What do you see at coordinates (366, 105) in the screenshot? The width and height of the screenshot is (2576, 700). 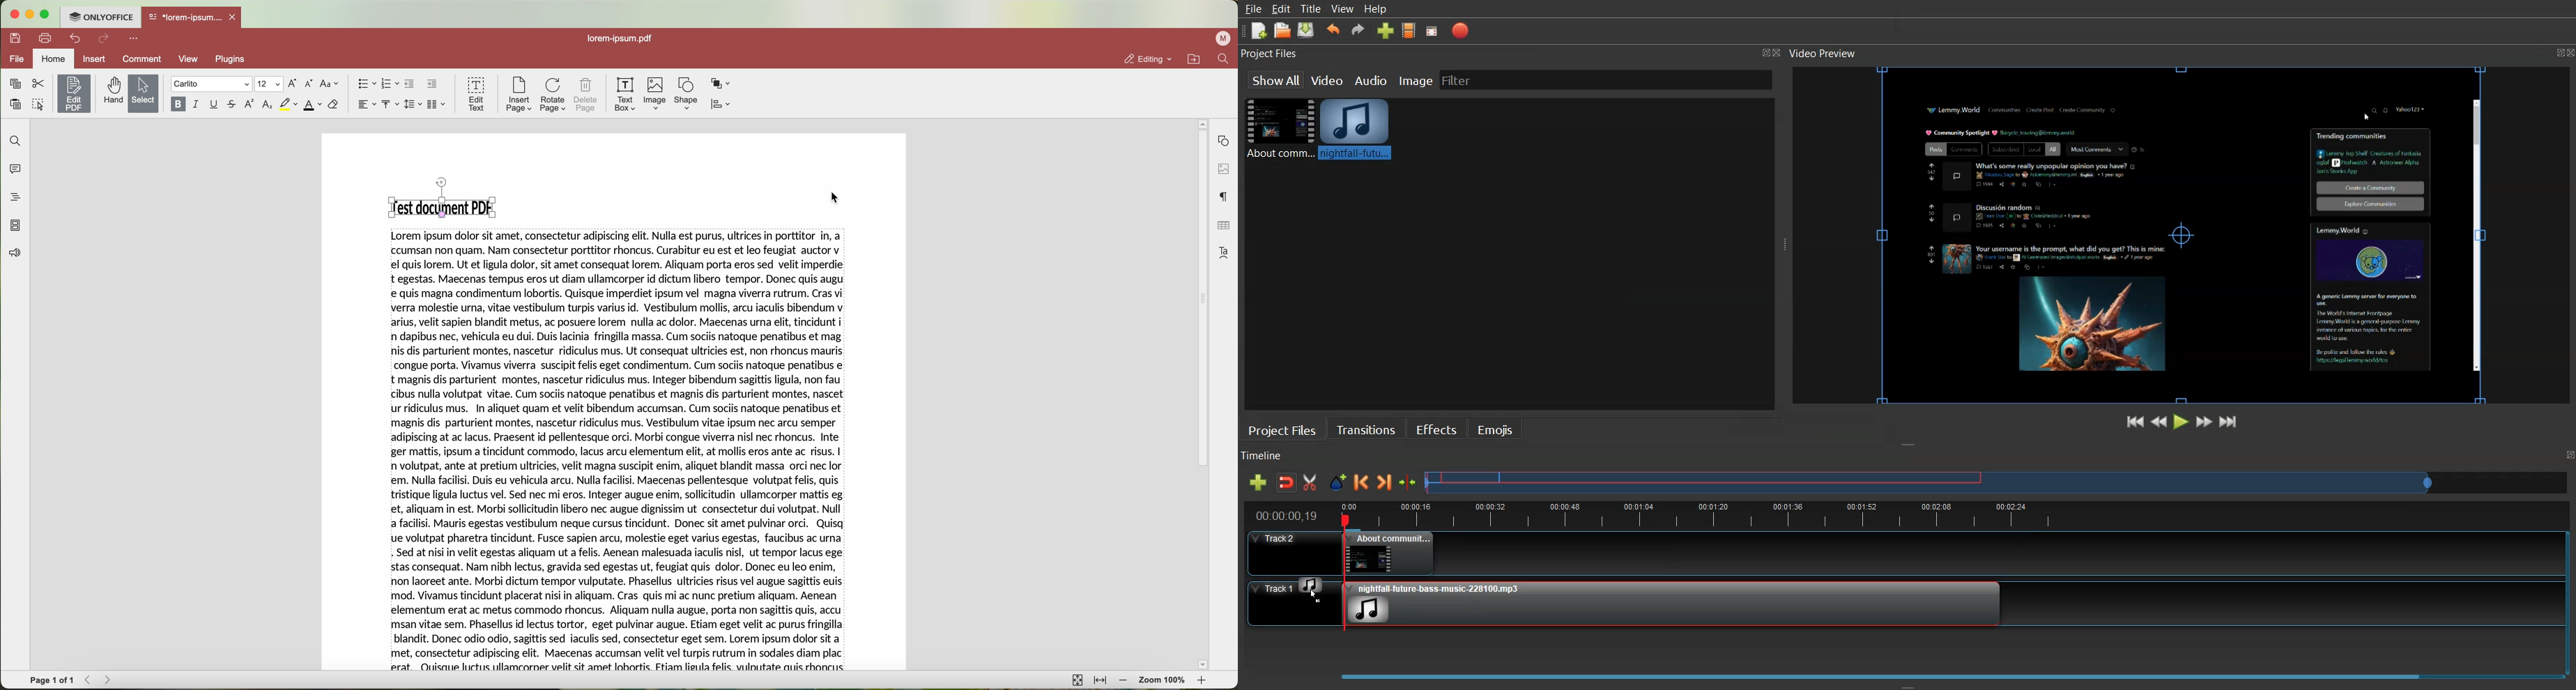 I see `horizontal align` at bounding box center [366, 105].